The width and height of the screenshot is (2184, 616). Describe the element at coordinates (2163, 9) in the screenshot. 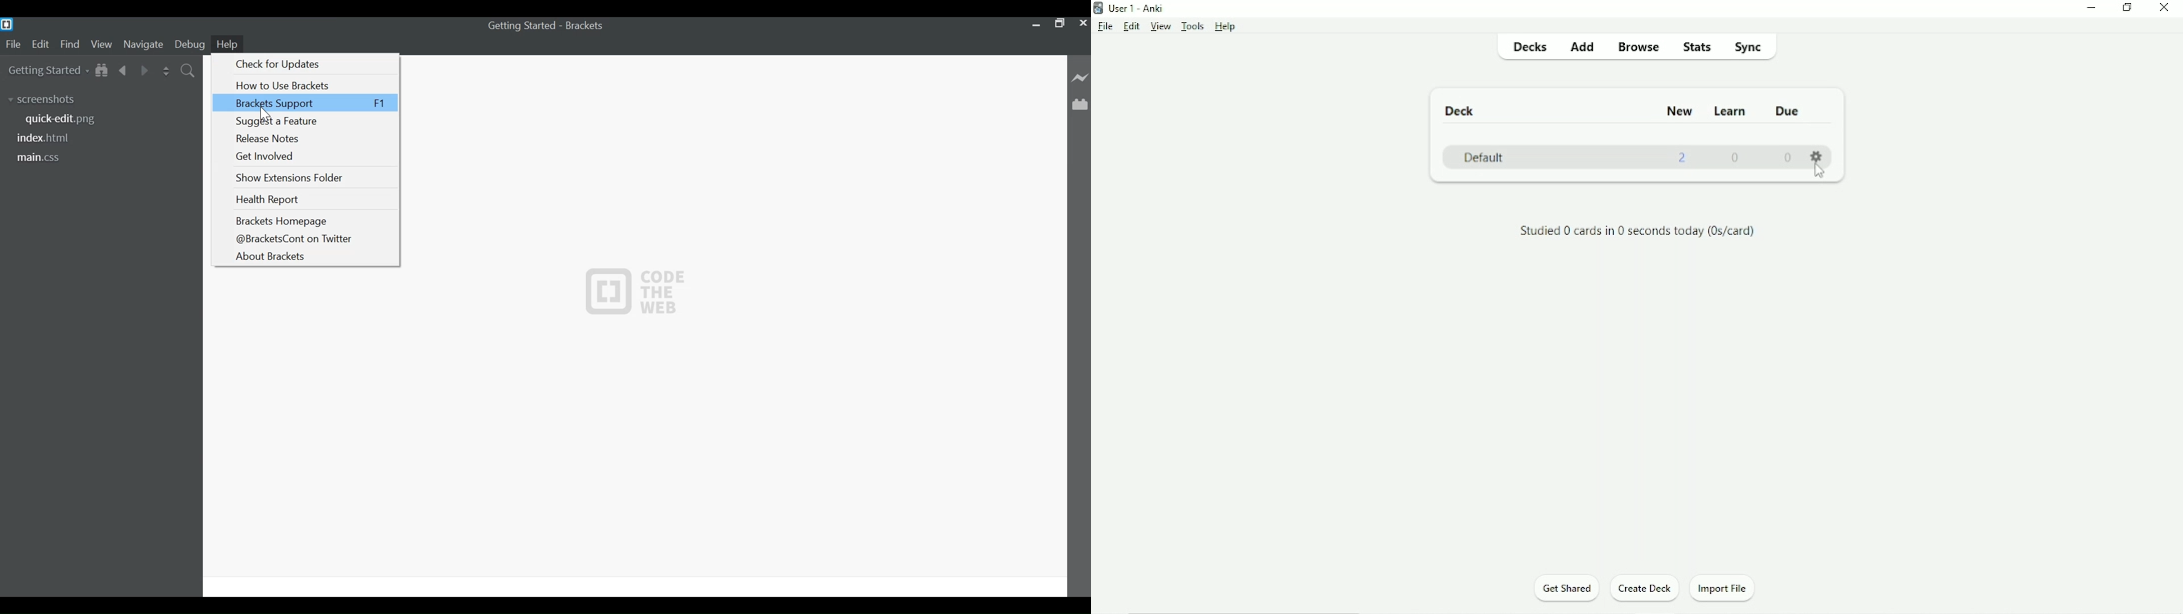

I see `Close` at that location.